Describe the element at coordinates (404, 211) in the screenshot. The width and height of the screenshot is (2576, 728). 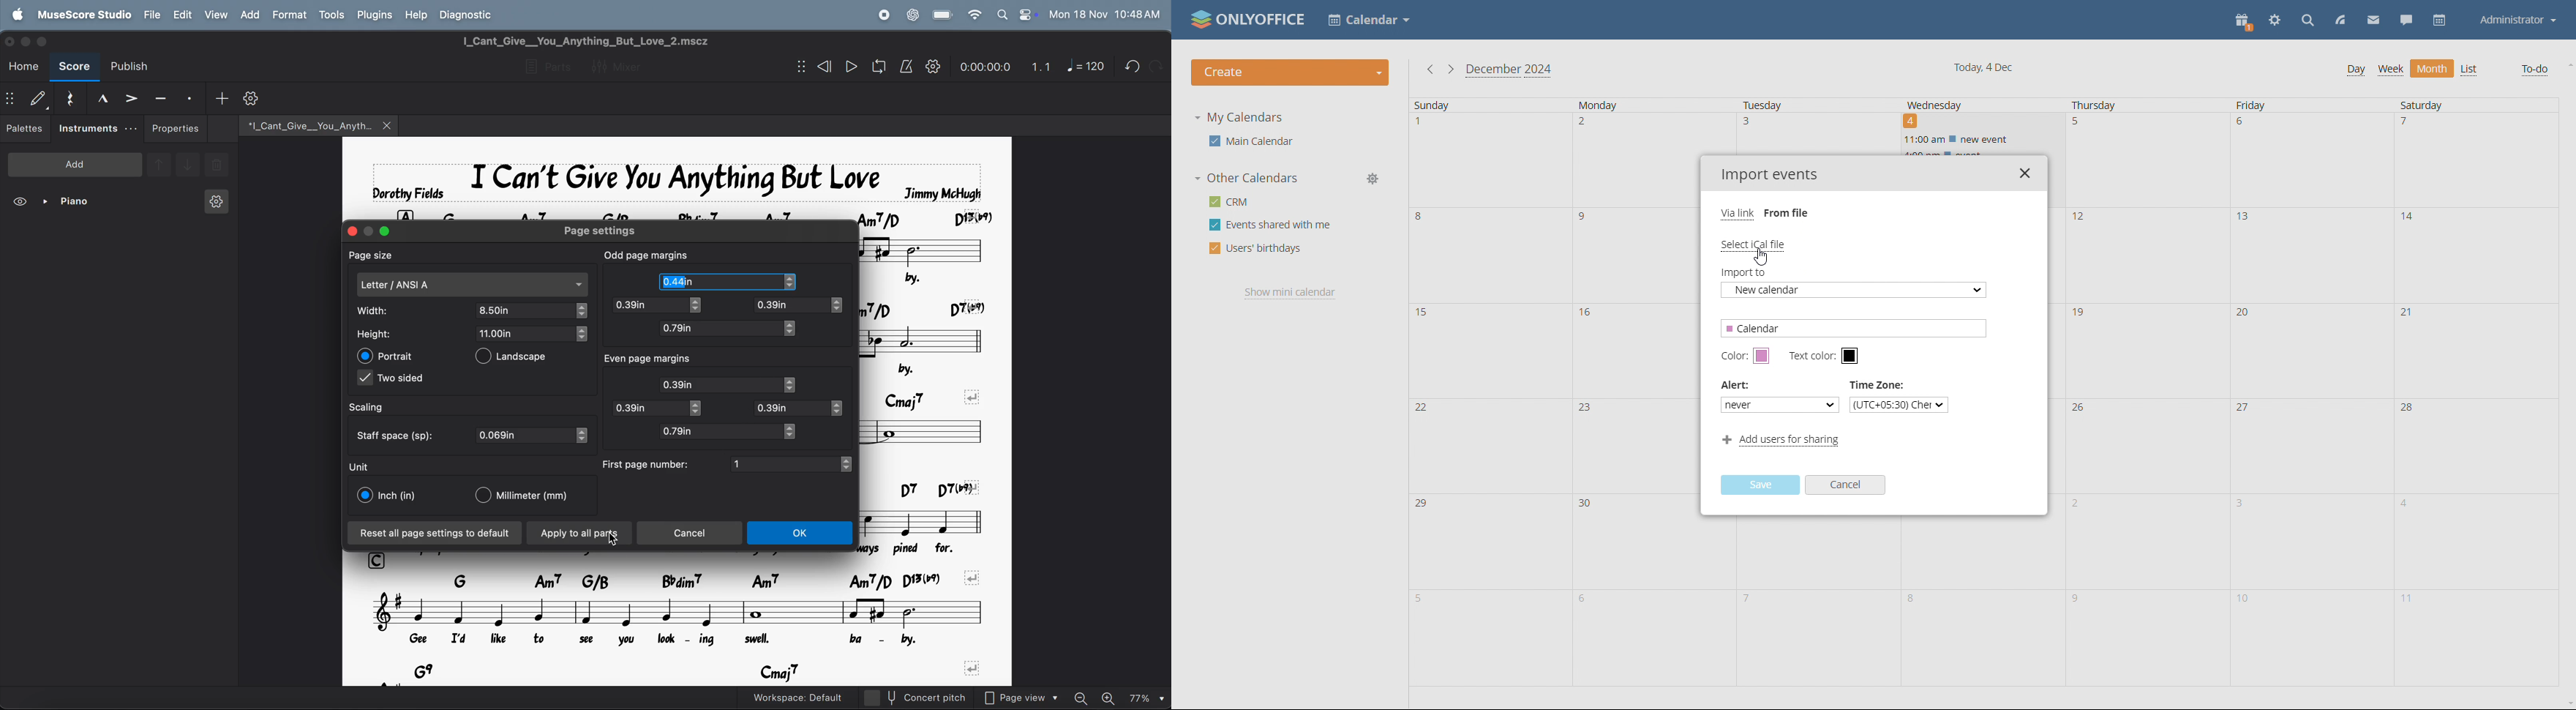
I see `rows` at that location.